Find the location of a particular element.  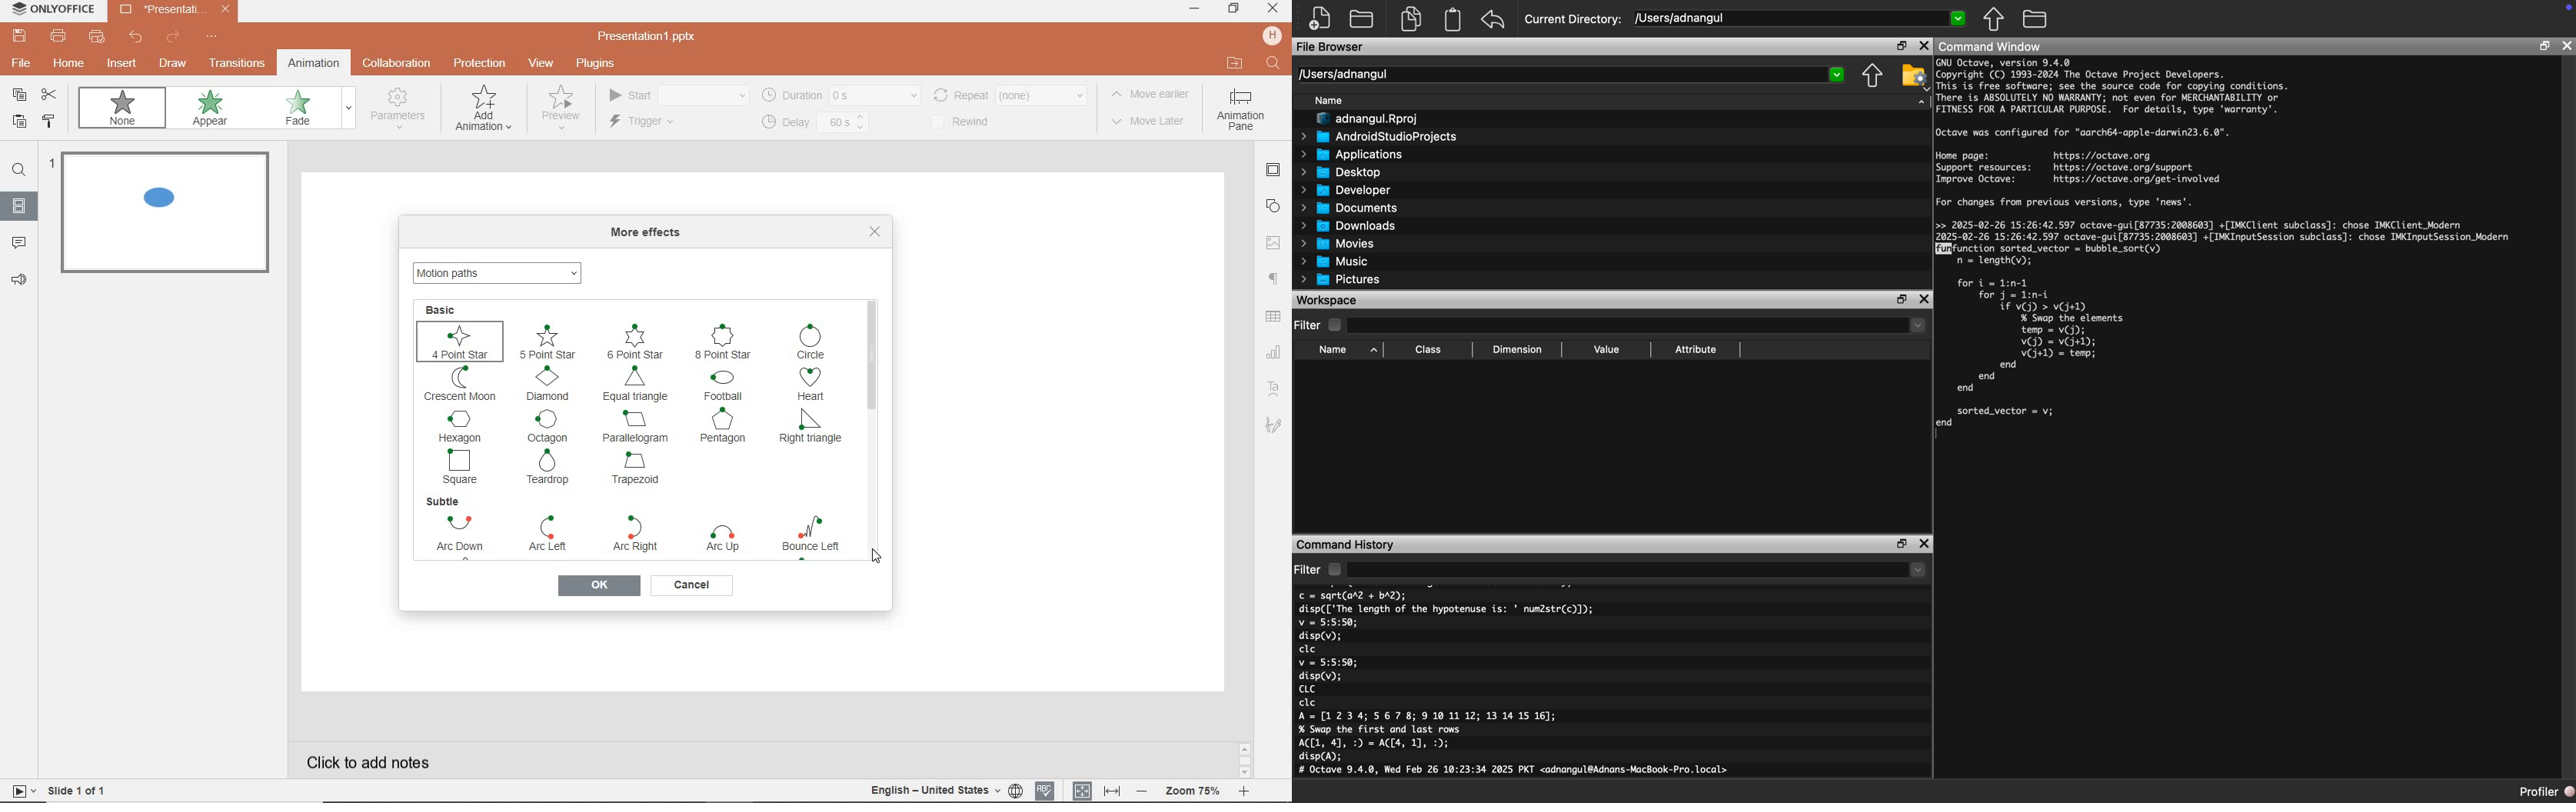

undo is located at coordinates (137, 39).